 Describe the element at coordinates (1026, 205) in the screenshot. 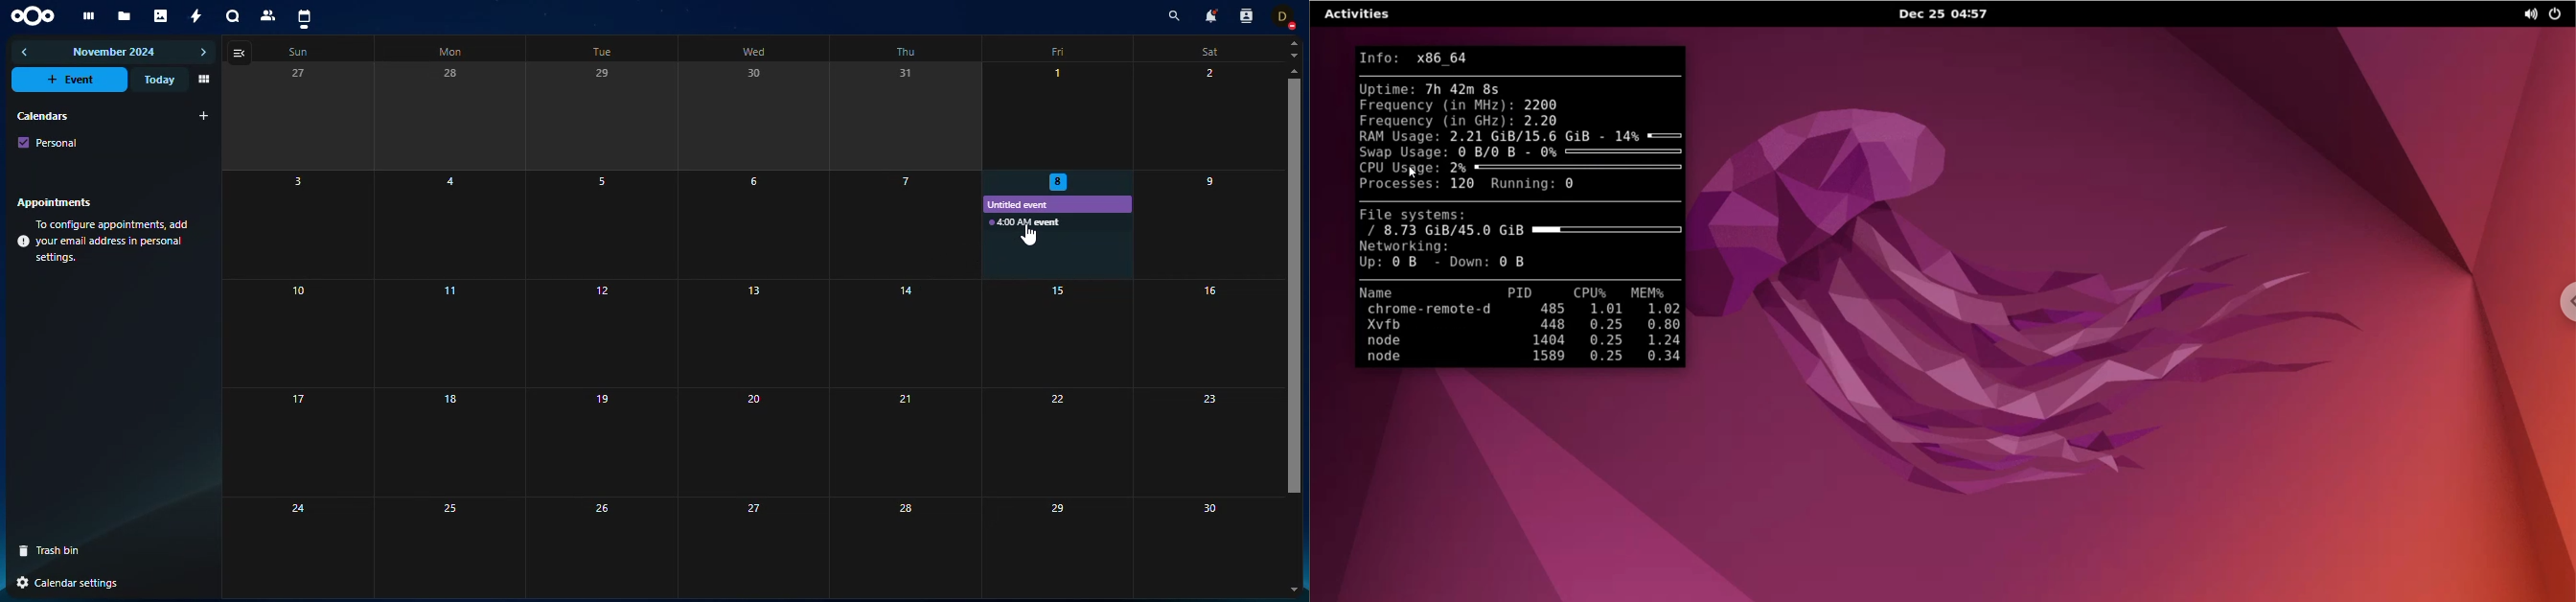

I see `untitled event` at that location.